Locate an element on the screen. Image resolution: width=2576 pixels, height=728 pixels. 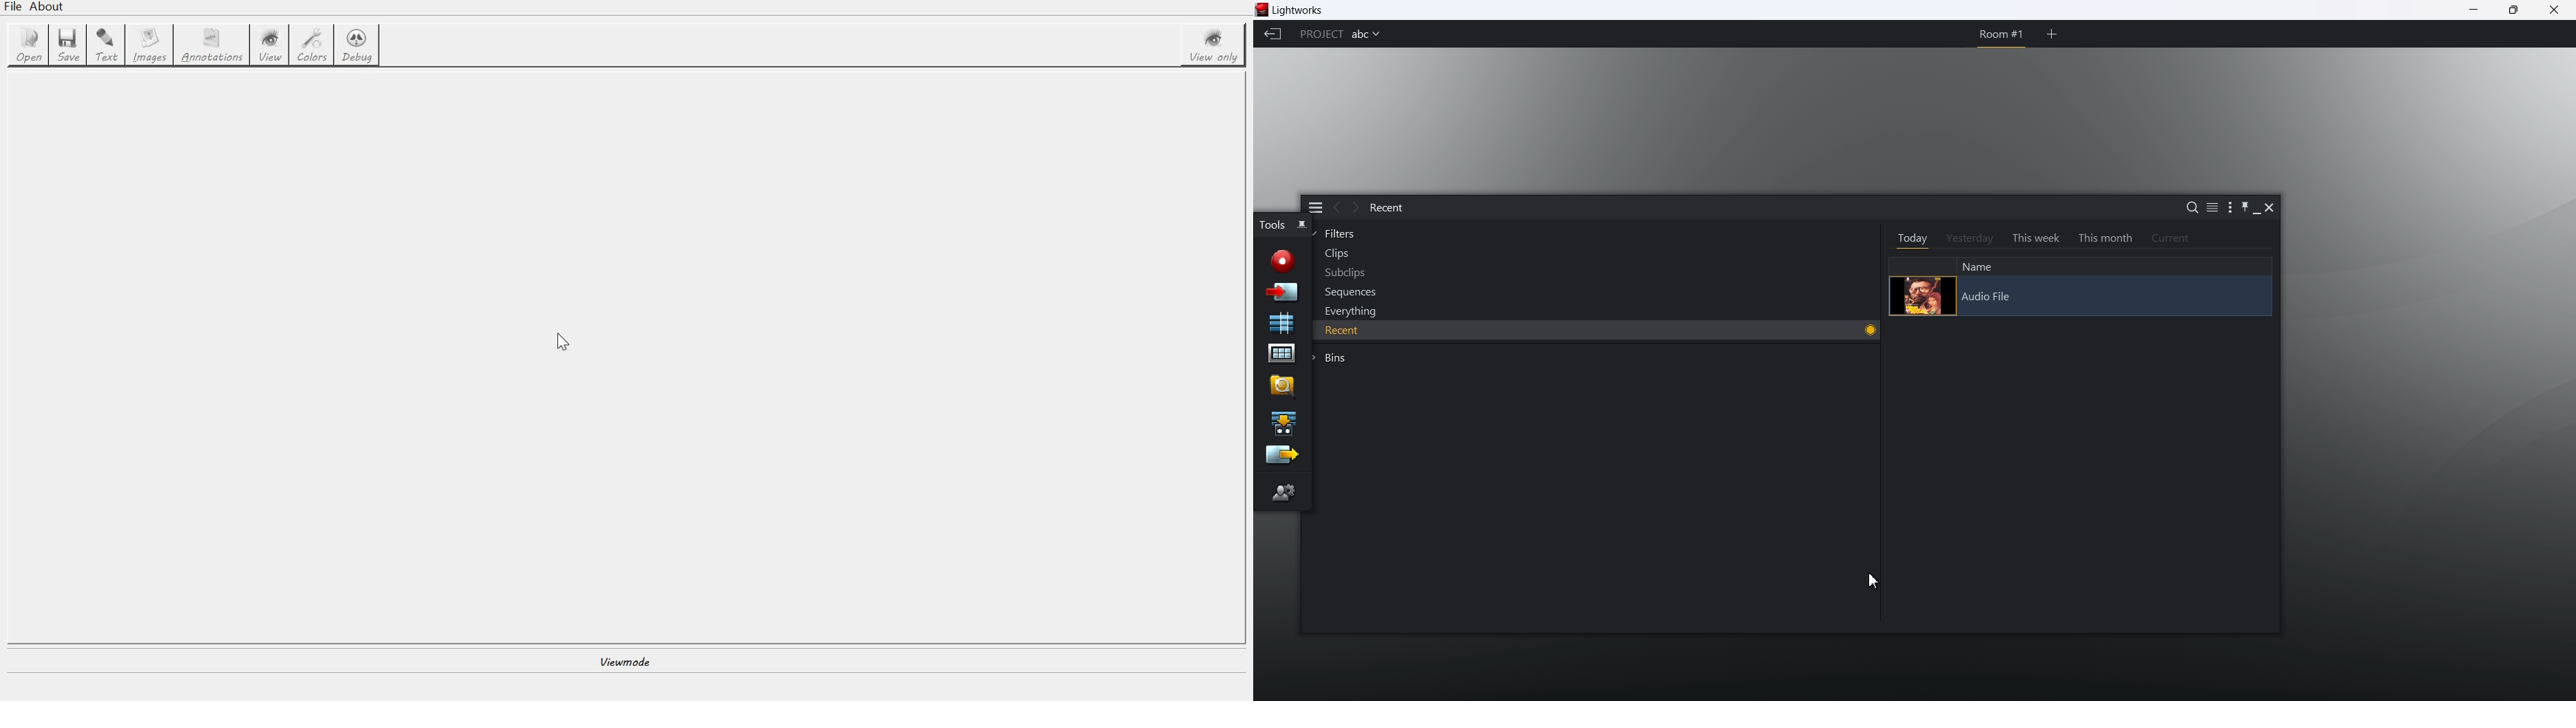
project is located at coordinates (1320, 34).